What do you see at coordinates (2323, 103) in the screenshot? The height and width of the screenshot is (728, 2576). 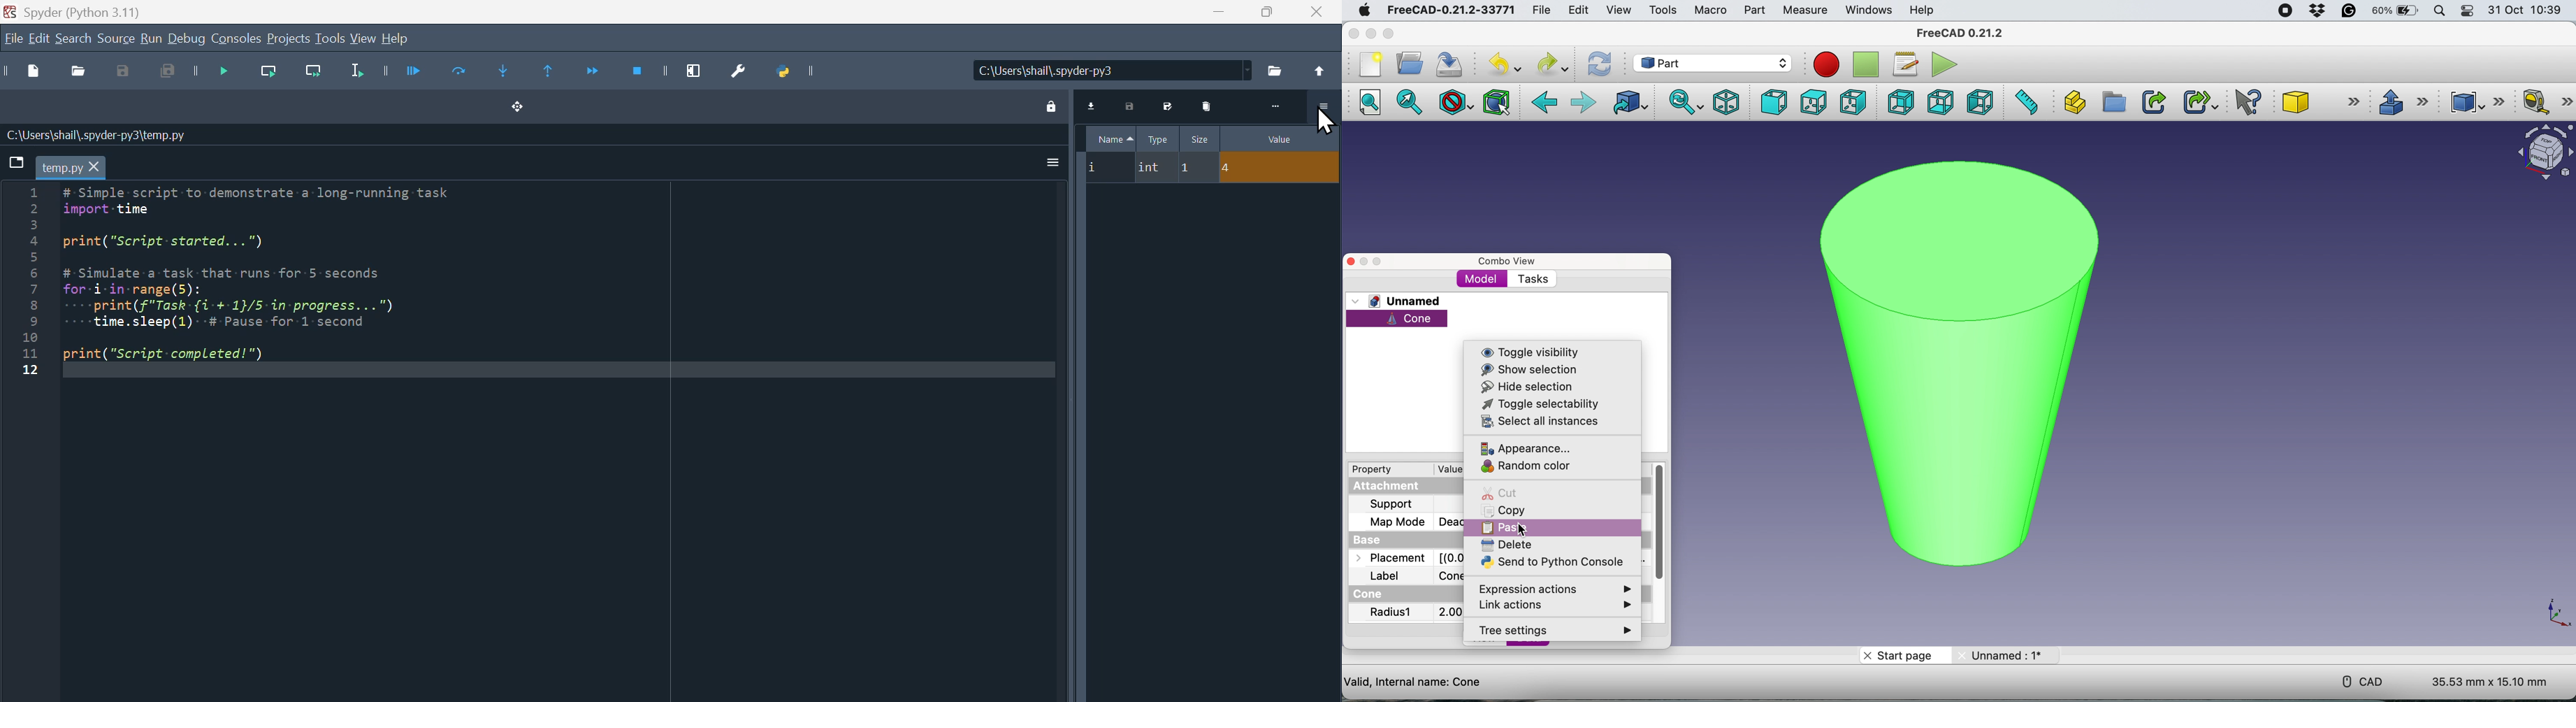 I see `cone` at bounding box center [2323, 103].